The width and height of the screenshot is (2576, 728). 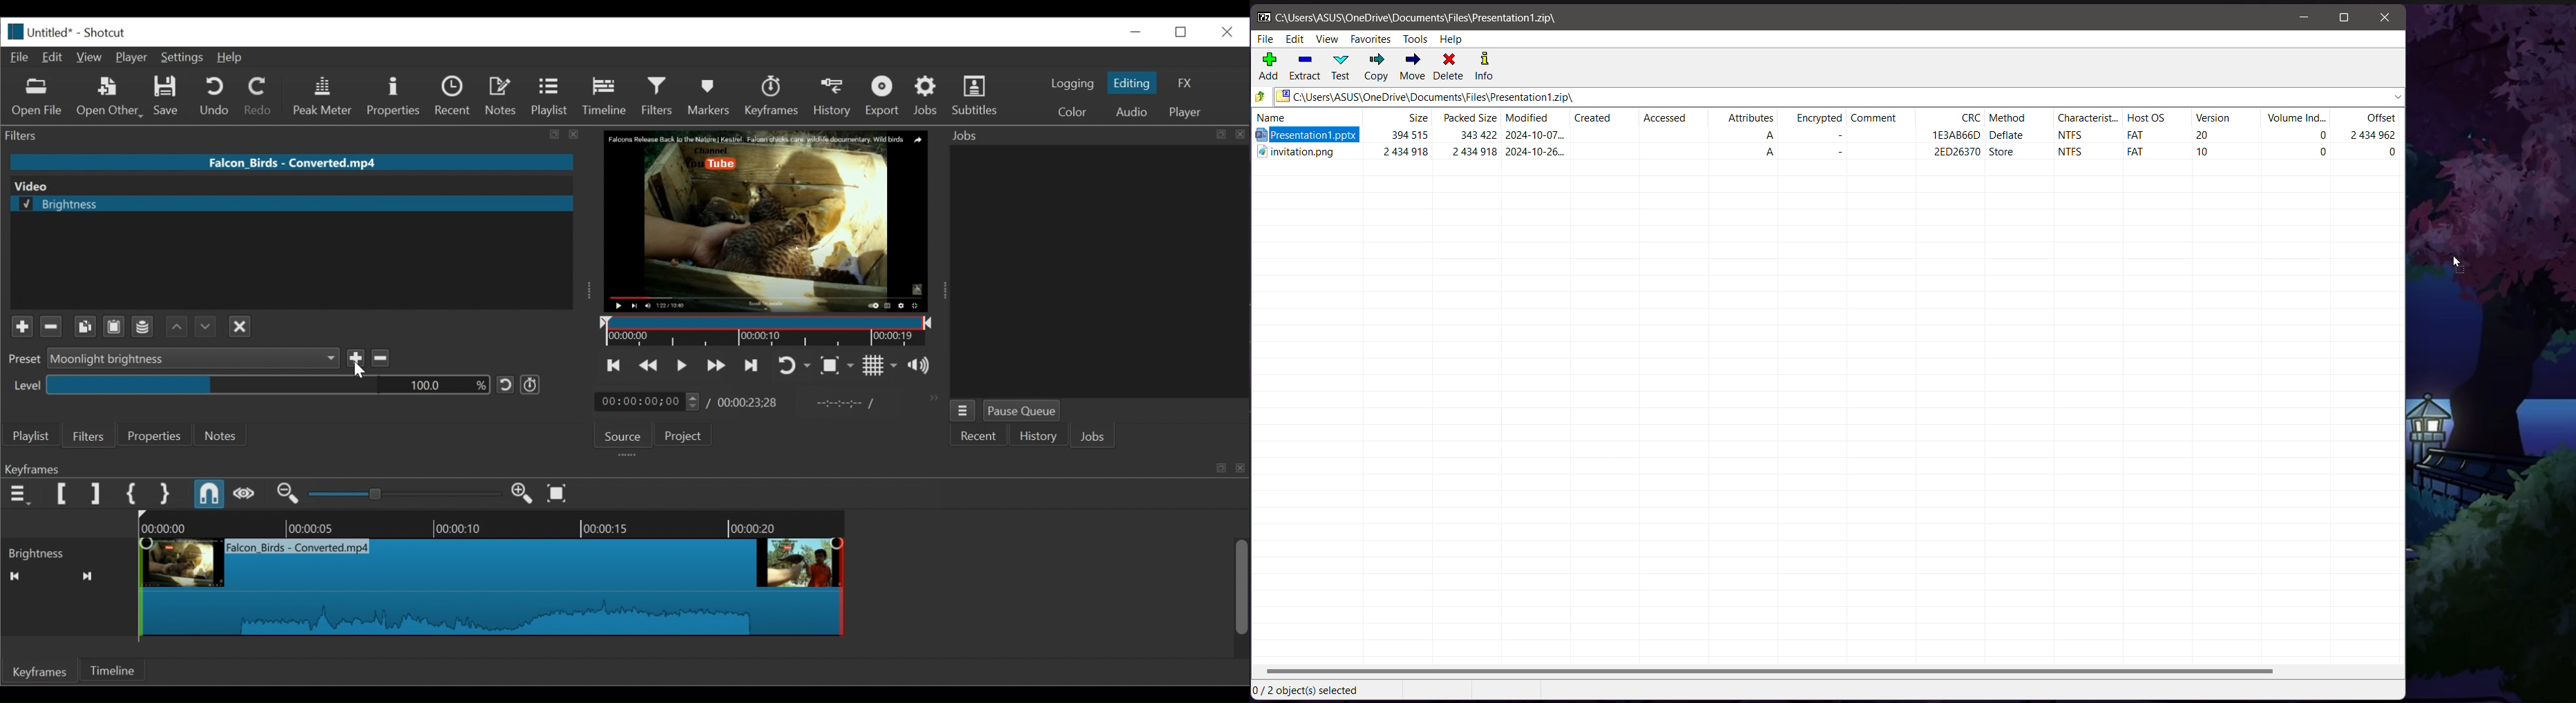 What do you see at coordinates (647, 365) in the screenshot?
I see `Play backward quickly` at bounding box center [647, 365].